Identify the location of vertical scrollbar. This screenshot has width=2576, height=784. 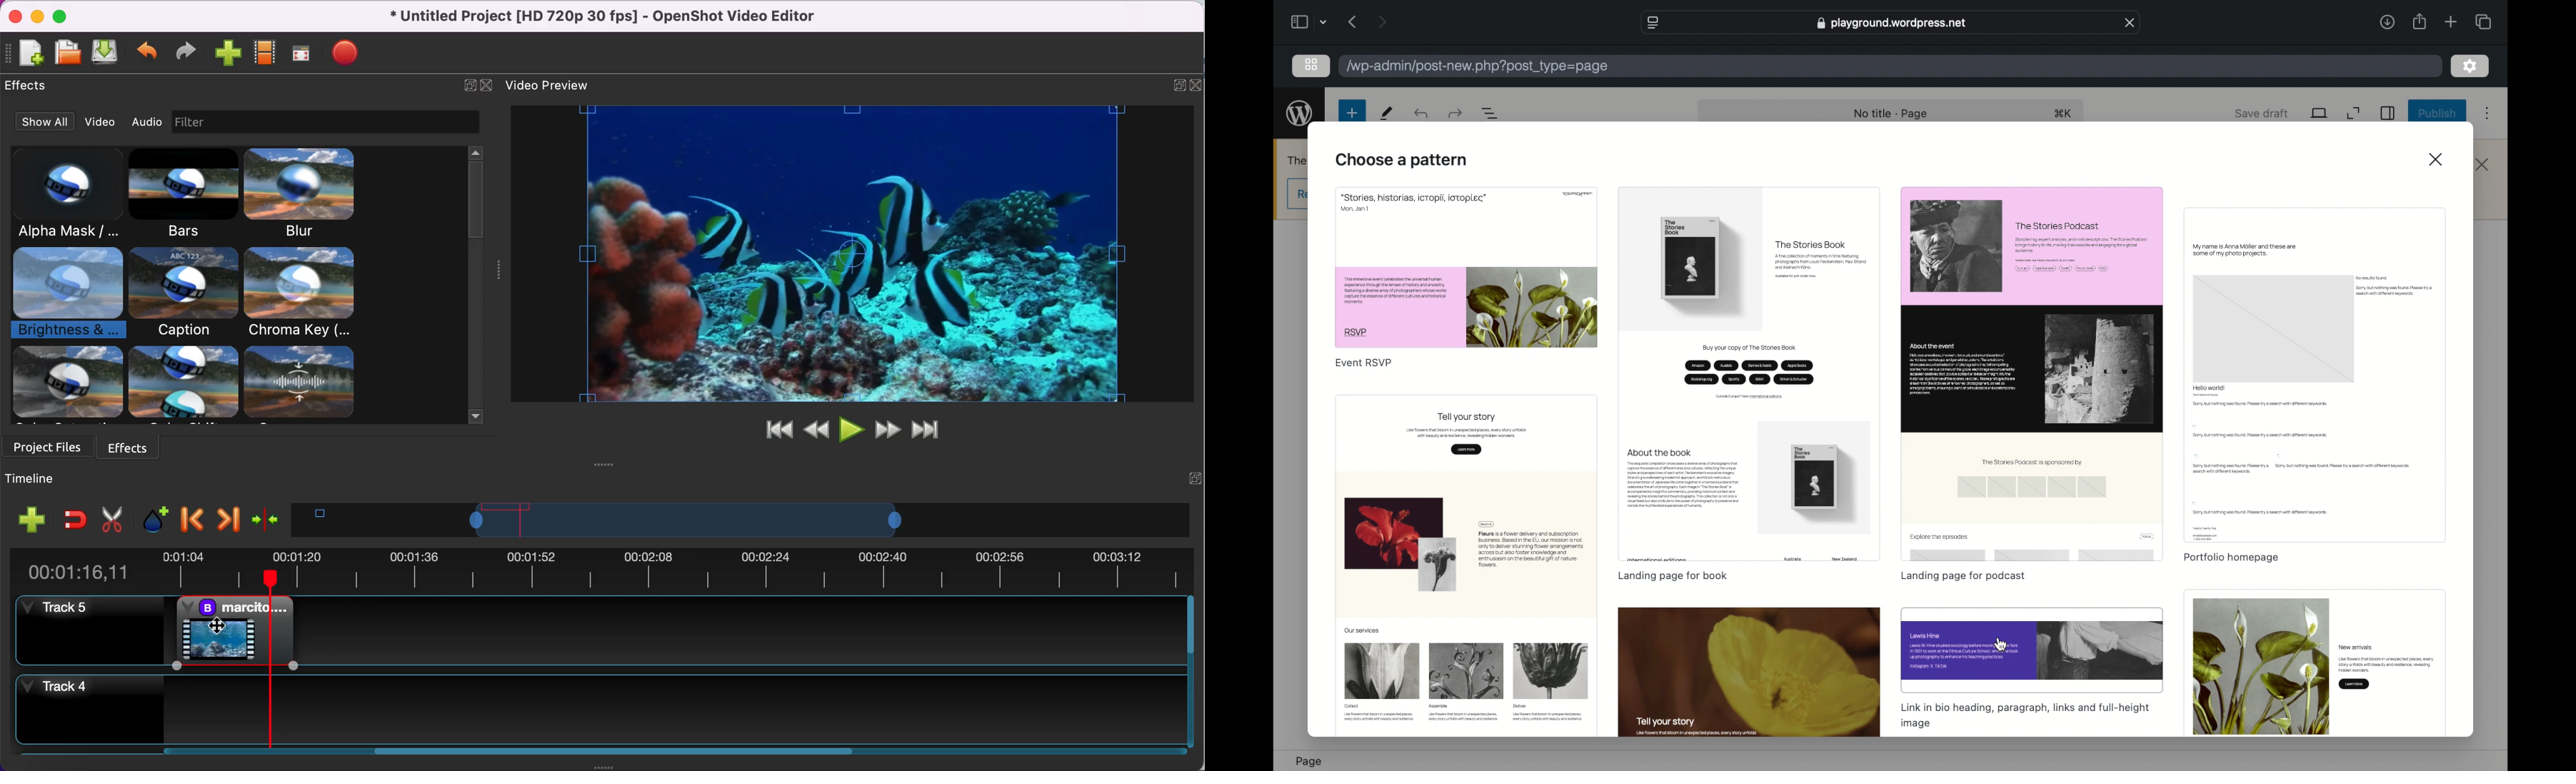
(475, 200).